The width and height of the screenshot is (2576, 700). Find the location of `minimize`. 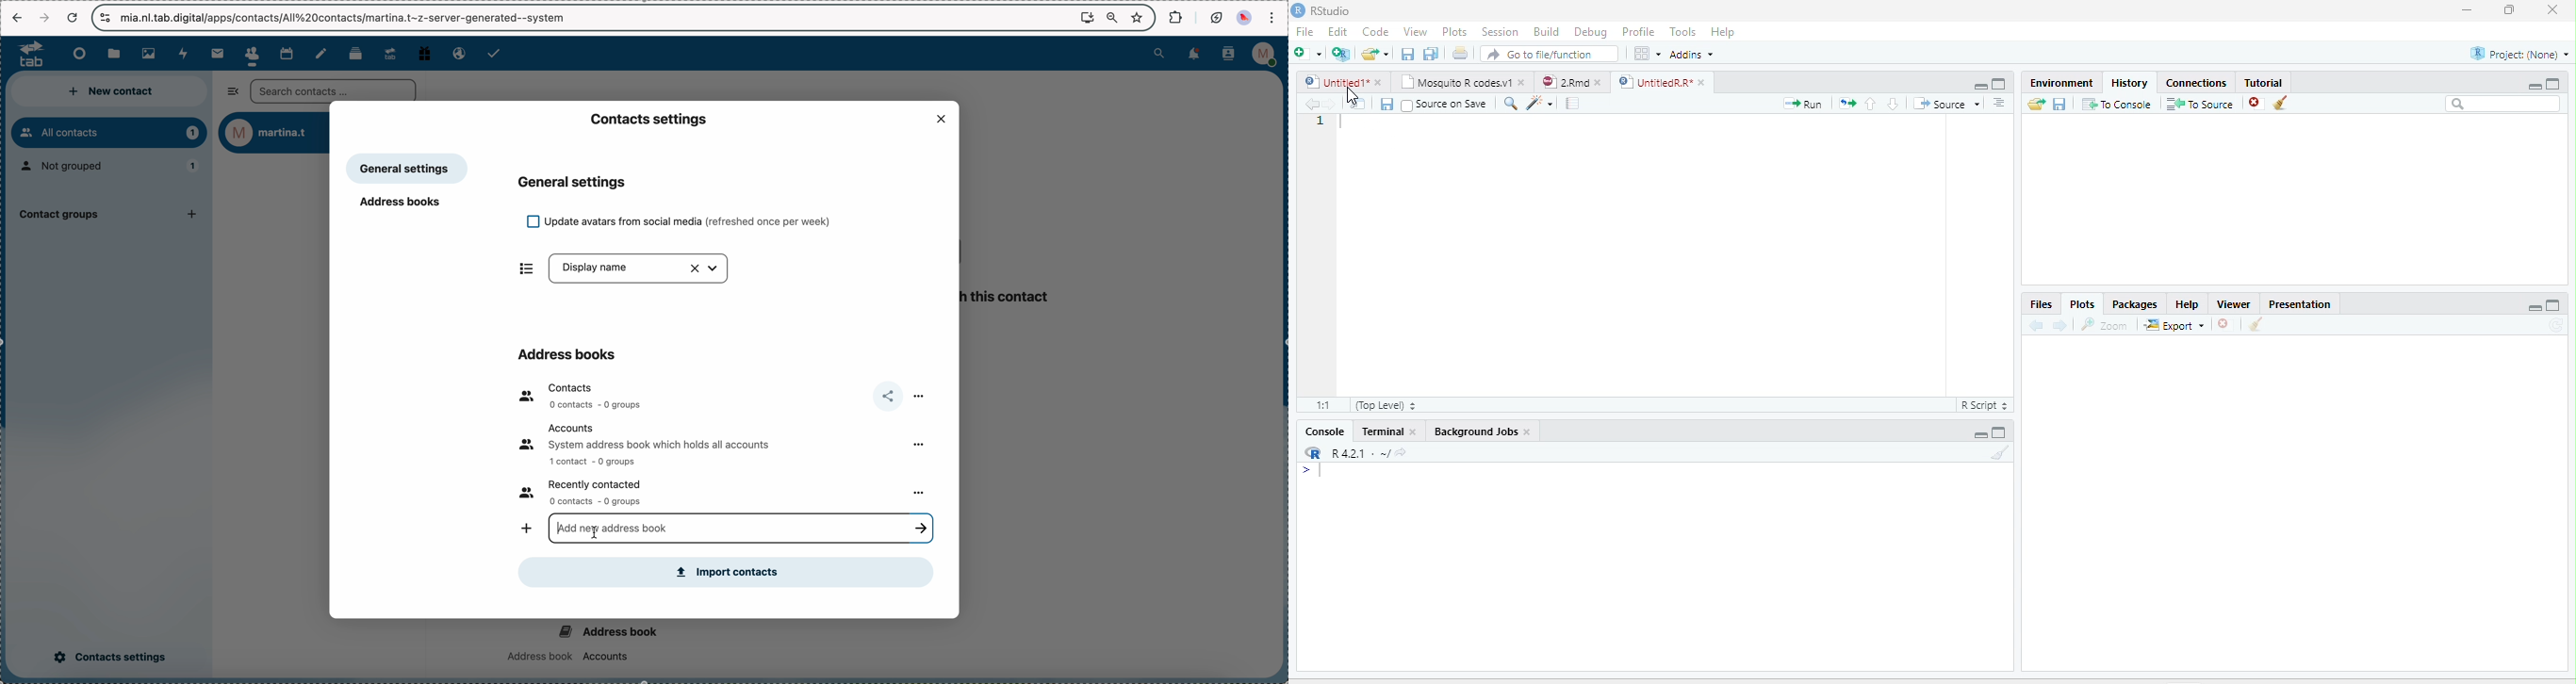

minimize is located at coordinates (2467, 10).